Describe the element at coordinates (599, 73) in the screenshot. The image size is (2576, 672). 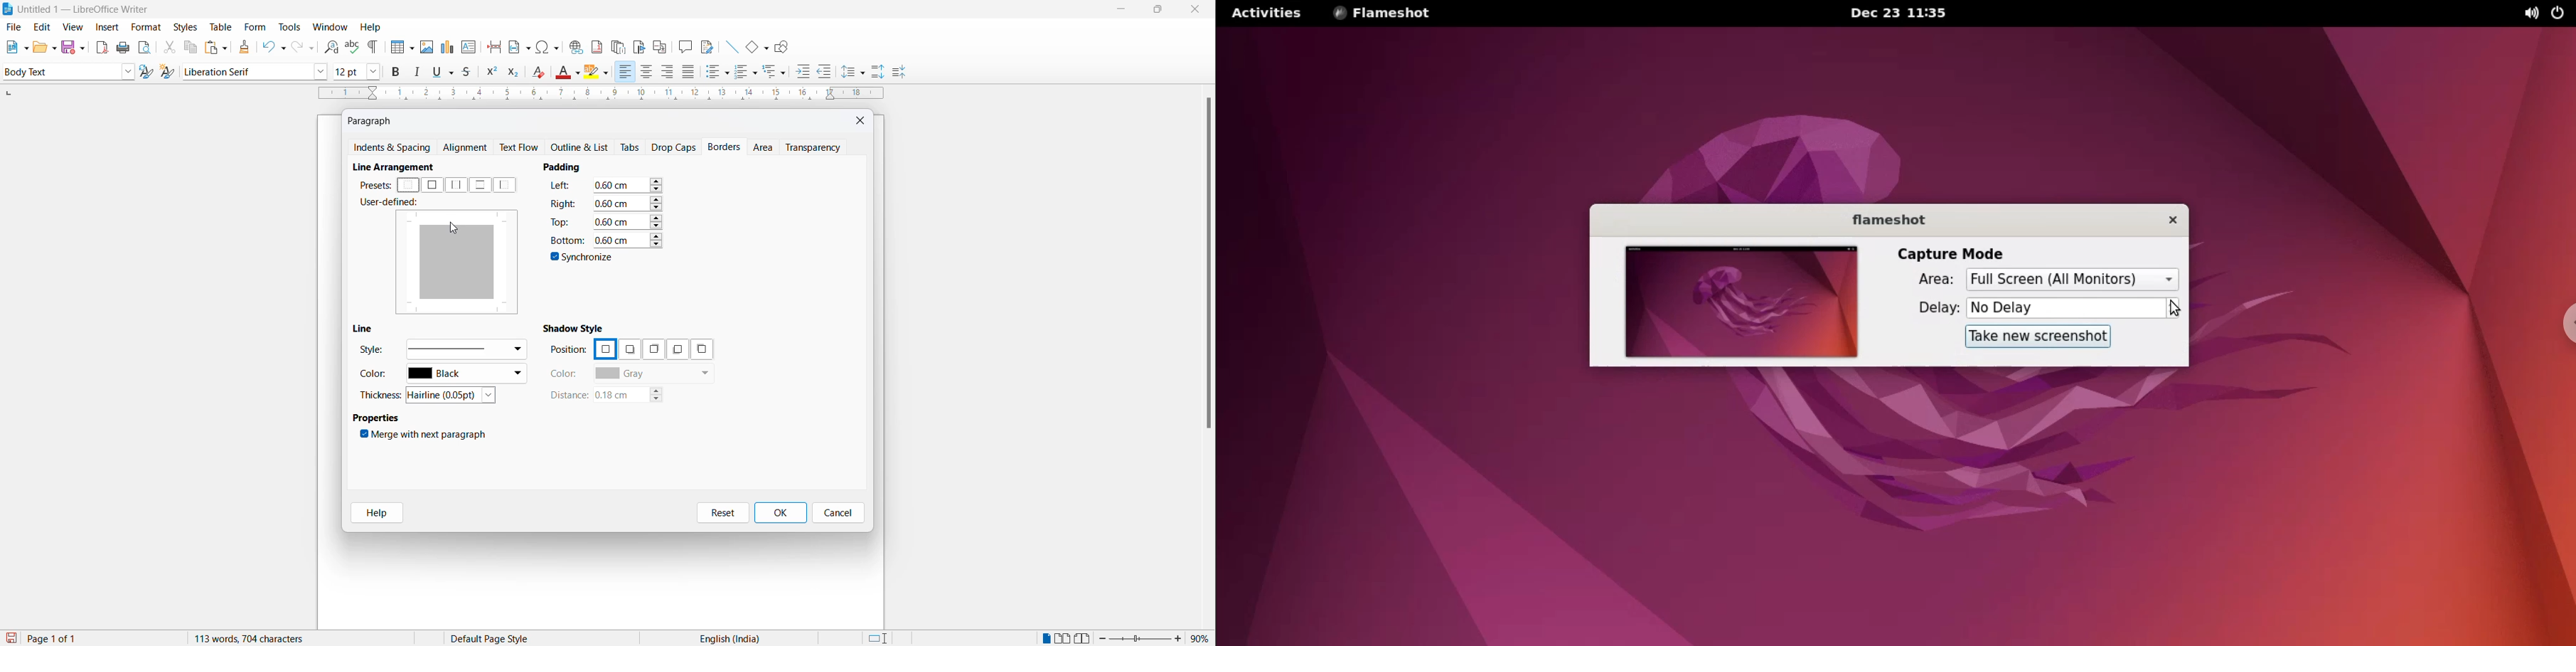
I see `character highlighting` at that location.